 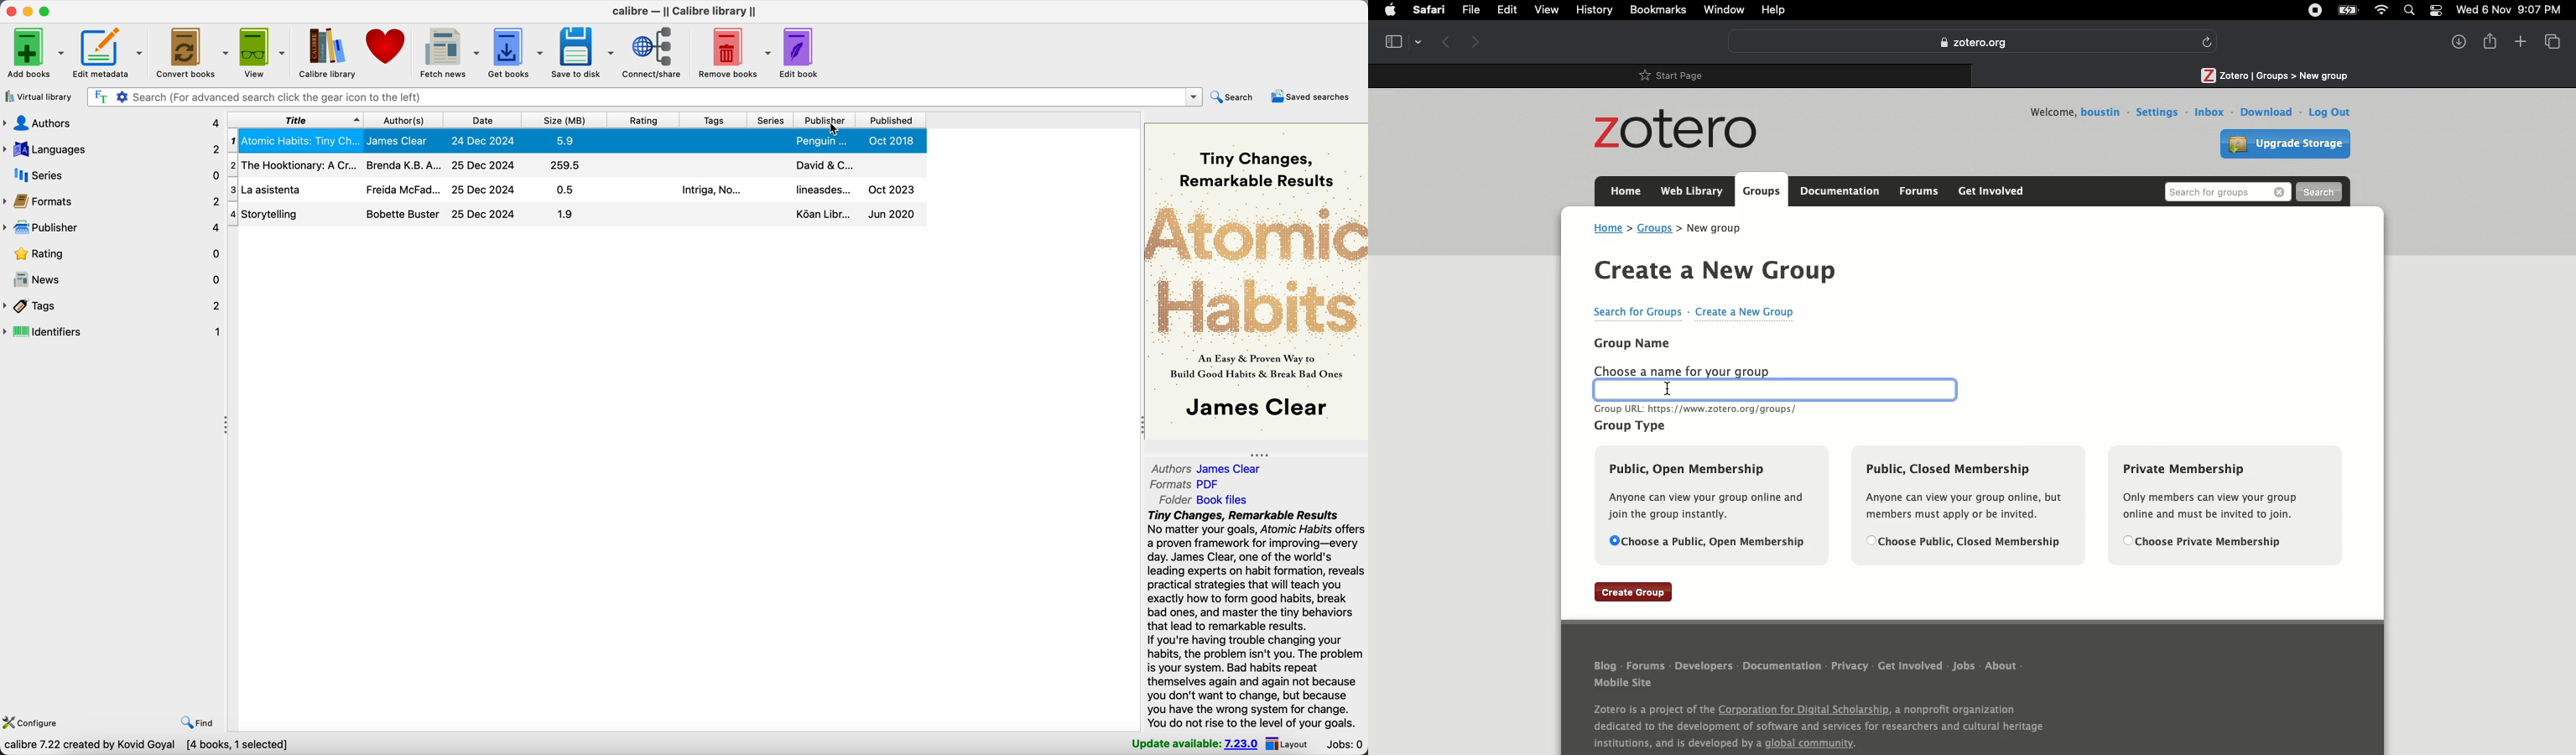 I want to click on Safari, so click(x=1431, y=10).